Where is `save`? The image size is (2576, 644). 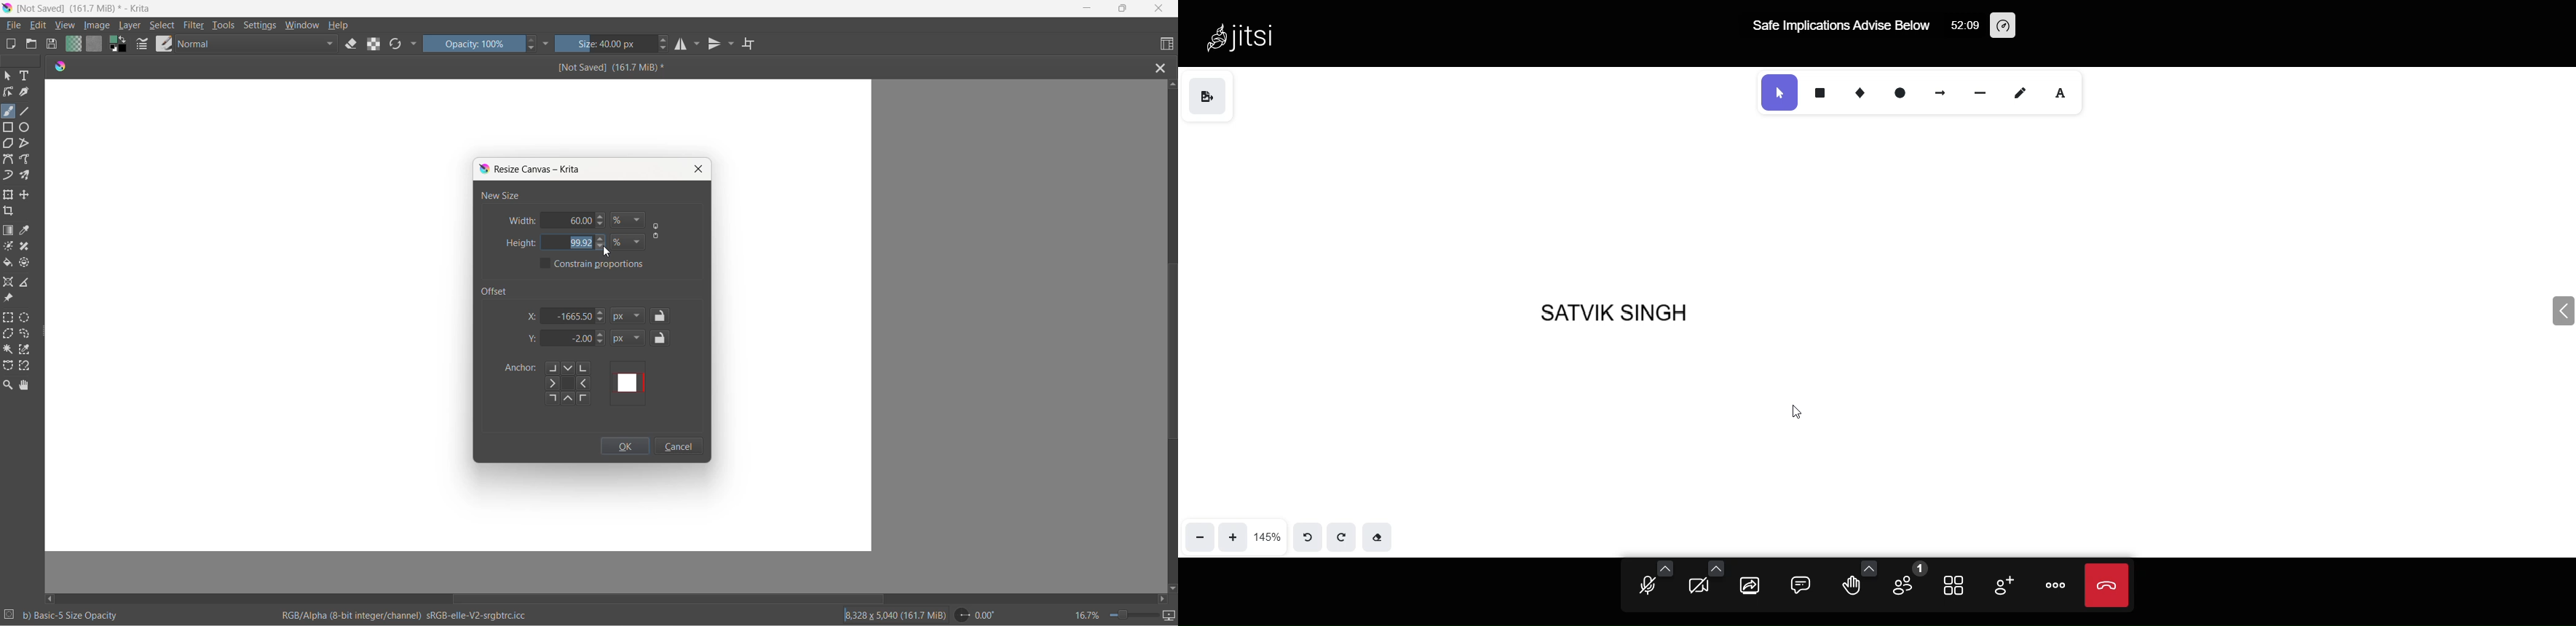 save is located at coordinates (52, 45).